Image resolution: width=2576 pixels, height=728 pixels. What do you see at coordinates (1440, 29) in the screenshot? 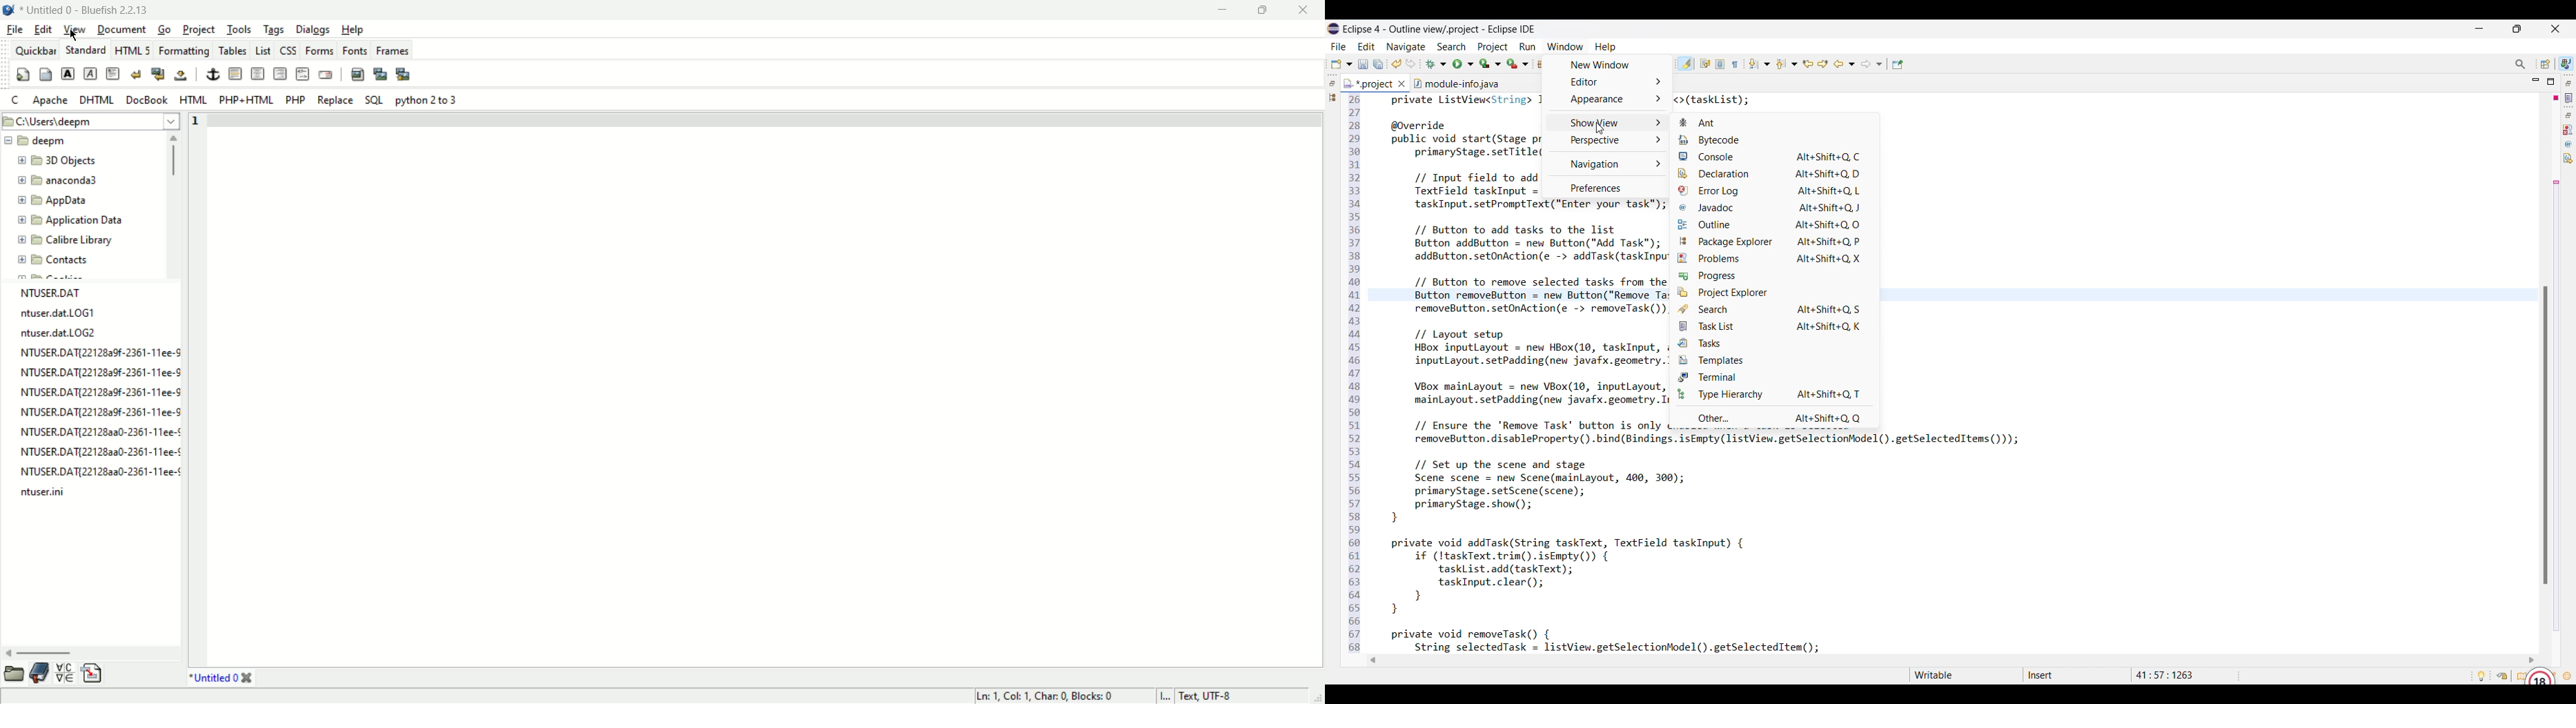
I see `Project name and software name` at bounding box center [1440, 29].